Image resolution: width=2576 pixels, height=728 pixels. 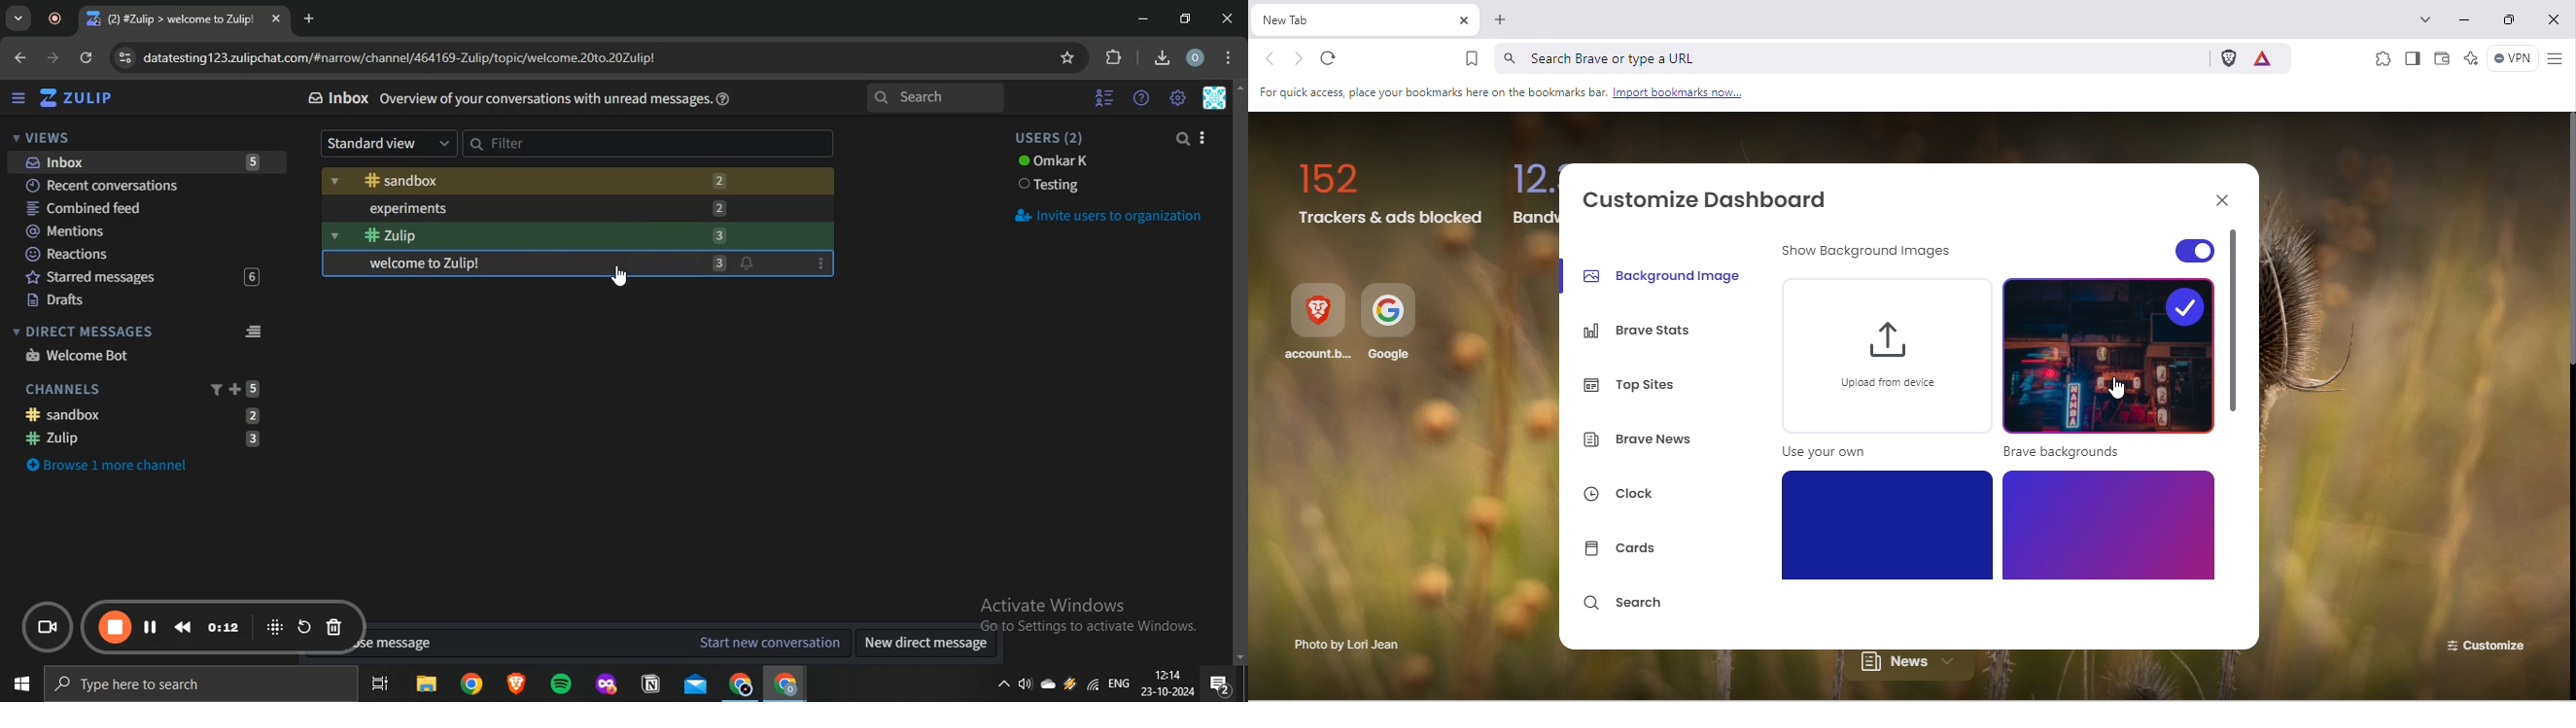 I want to click on notifications, so click(x=1220, y=685).